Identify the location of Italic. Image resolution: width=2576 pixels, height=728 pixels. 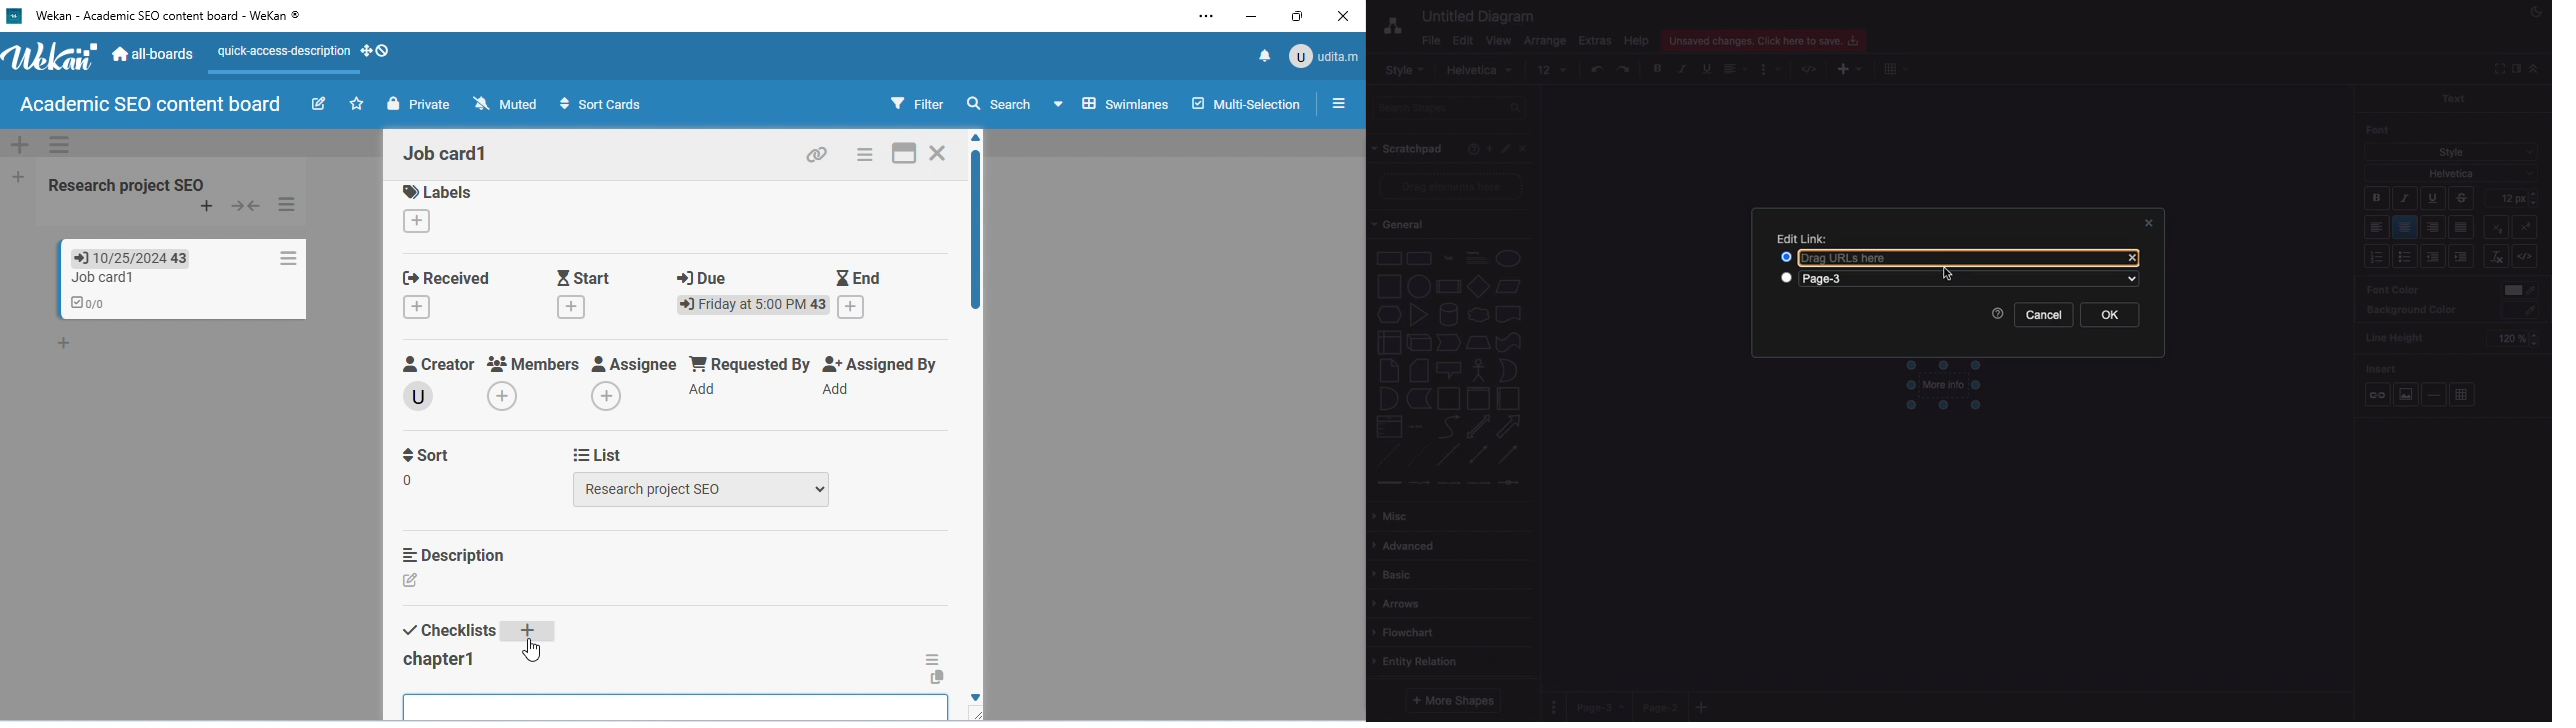
(2405, 199).